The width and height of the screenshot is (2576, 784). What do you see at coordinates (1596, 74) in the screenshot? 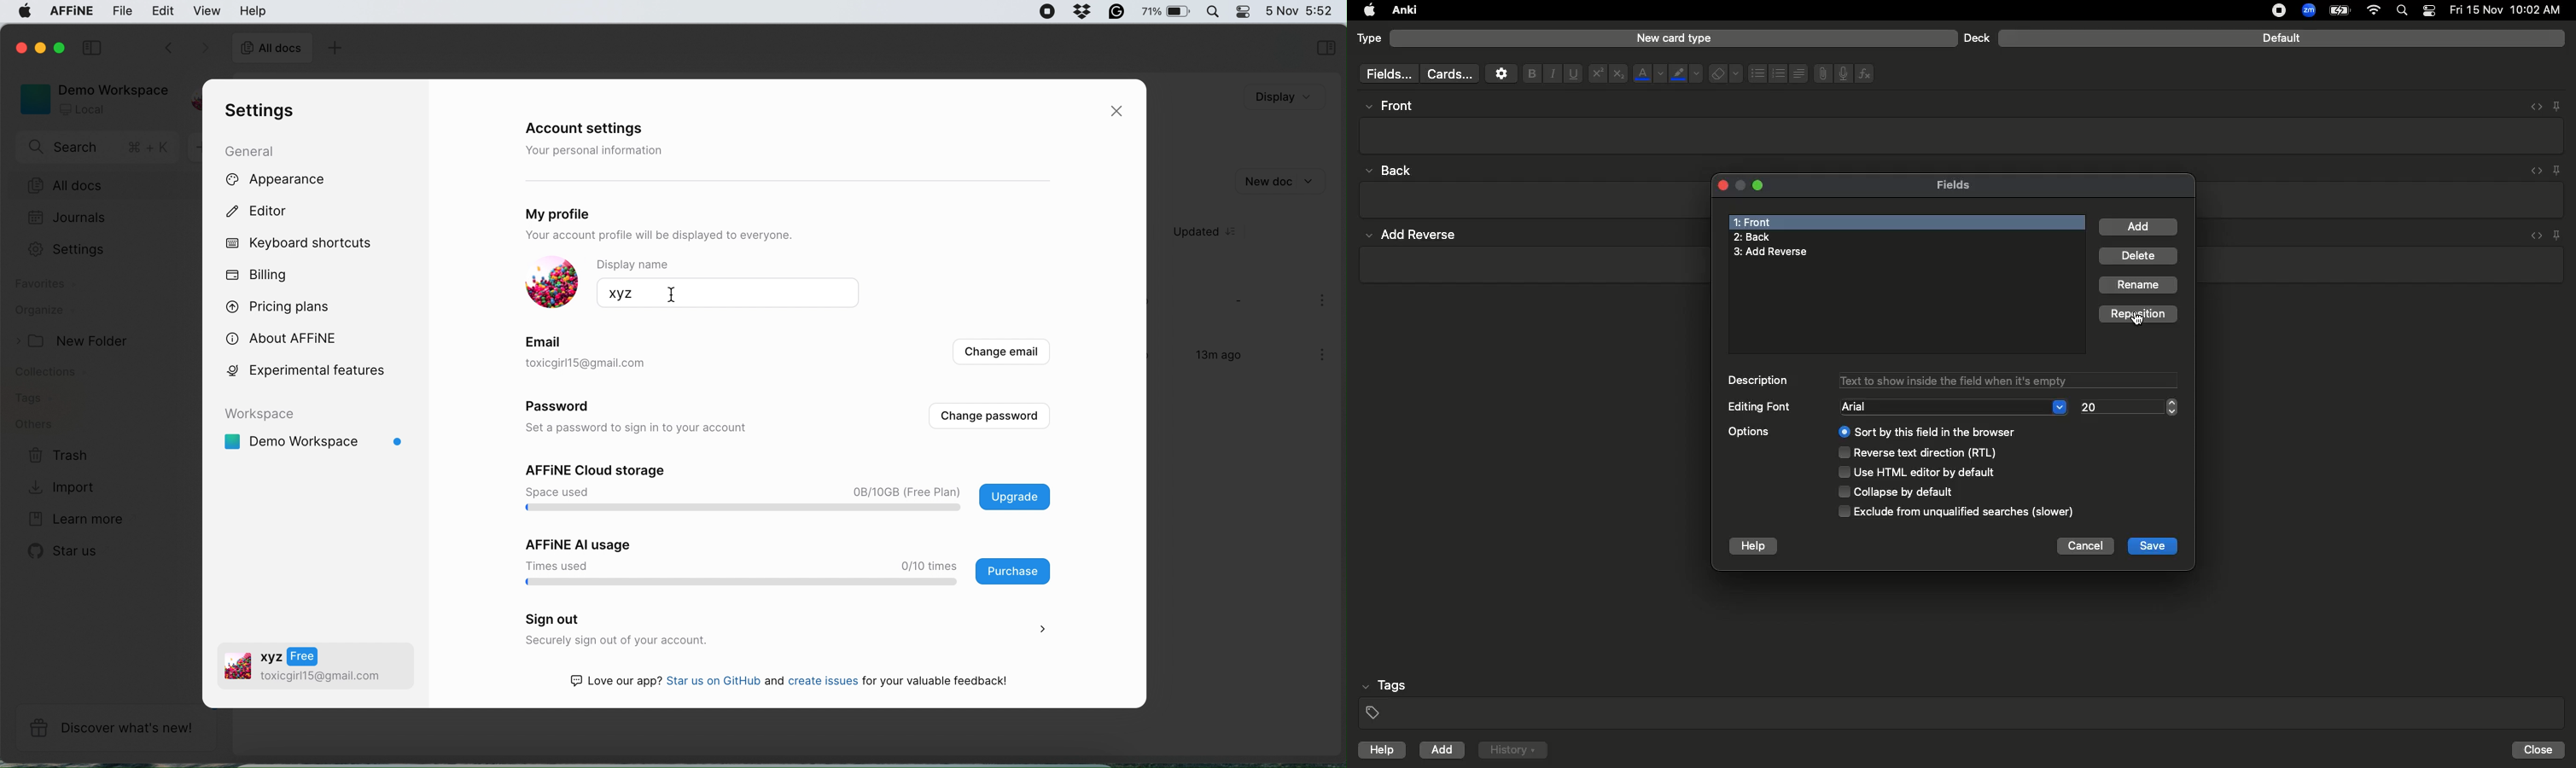
I see `Superscript` at bounding box center [1596, 74].